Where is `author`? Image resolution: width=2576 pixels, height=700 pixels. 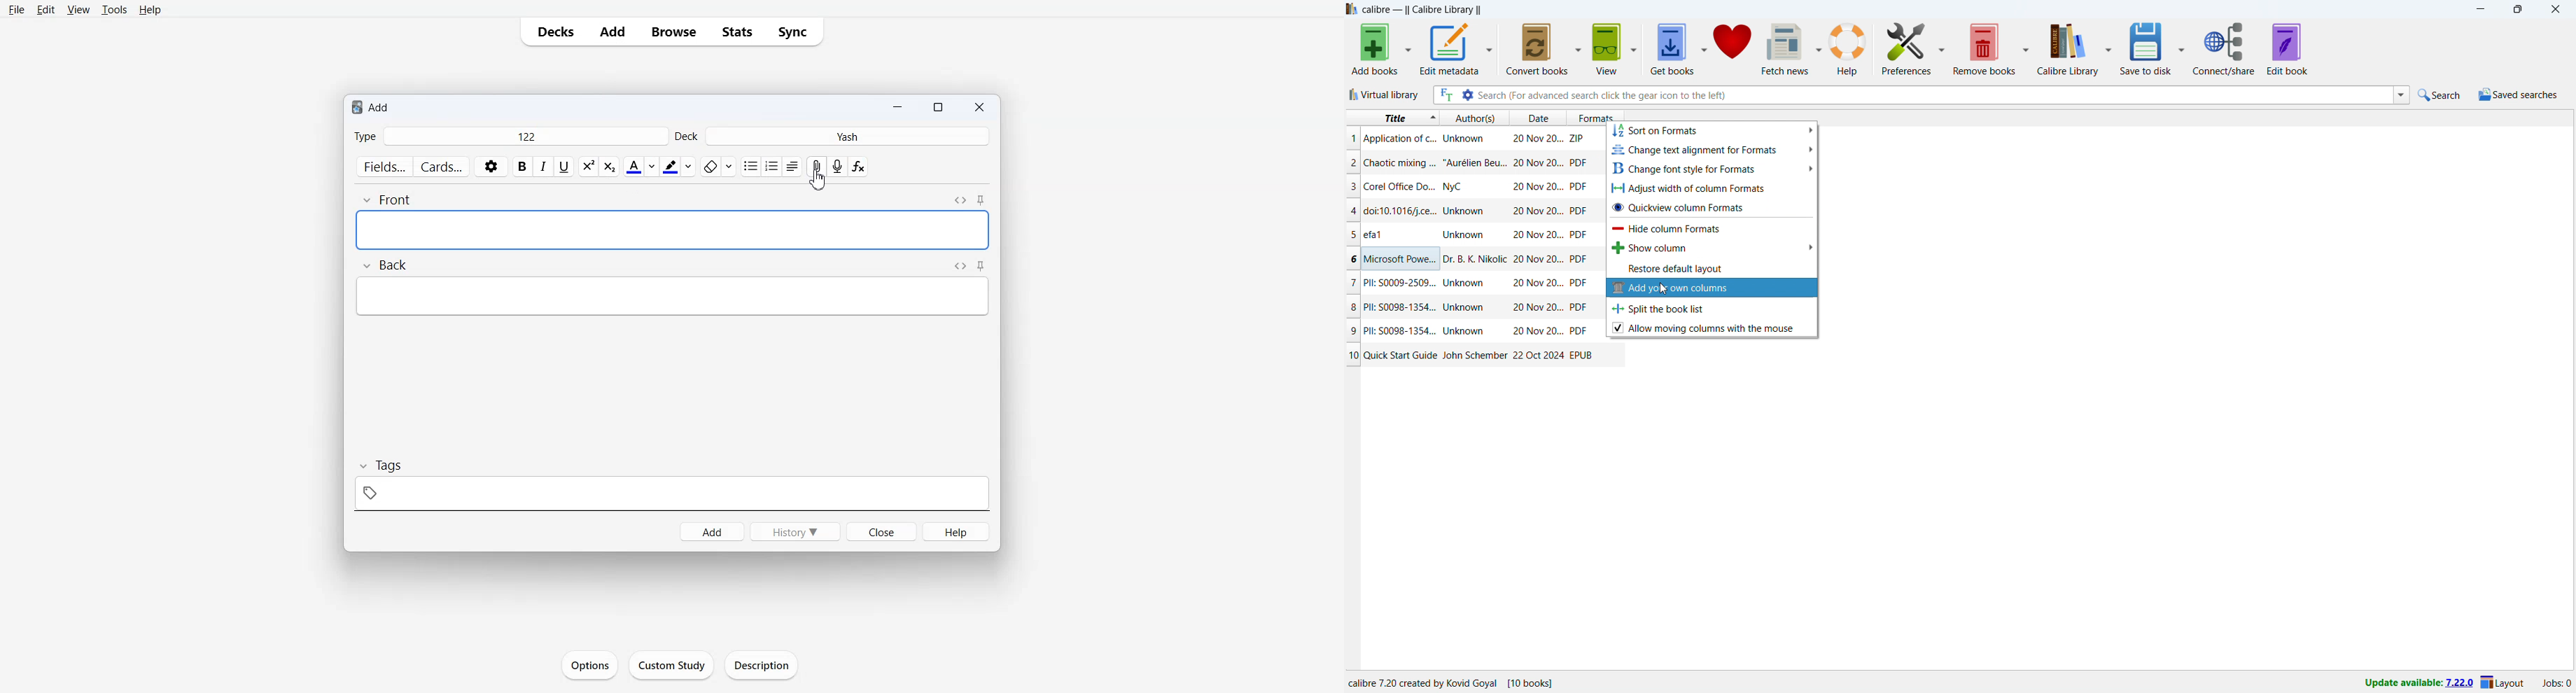 author is located at coordinates (1465, 307).